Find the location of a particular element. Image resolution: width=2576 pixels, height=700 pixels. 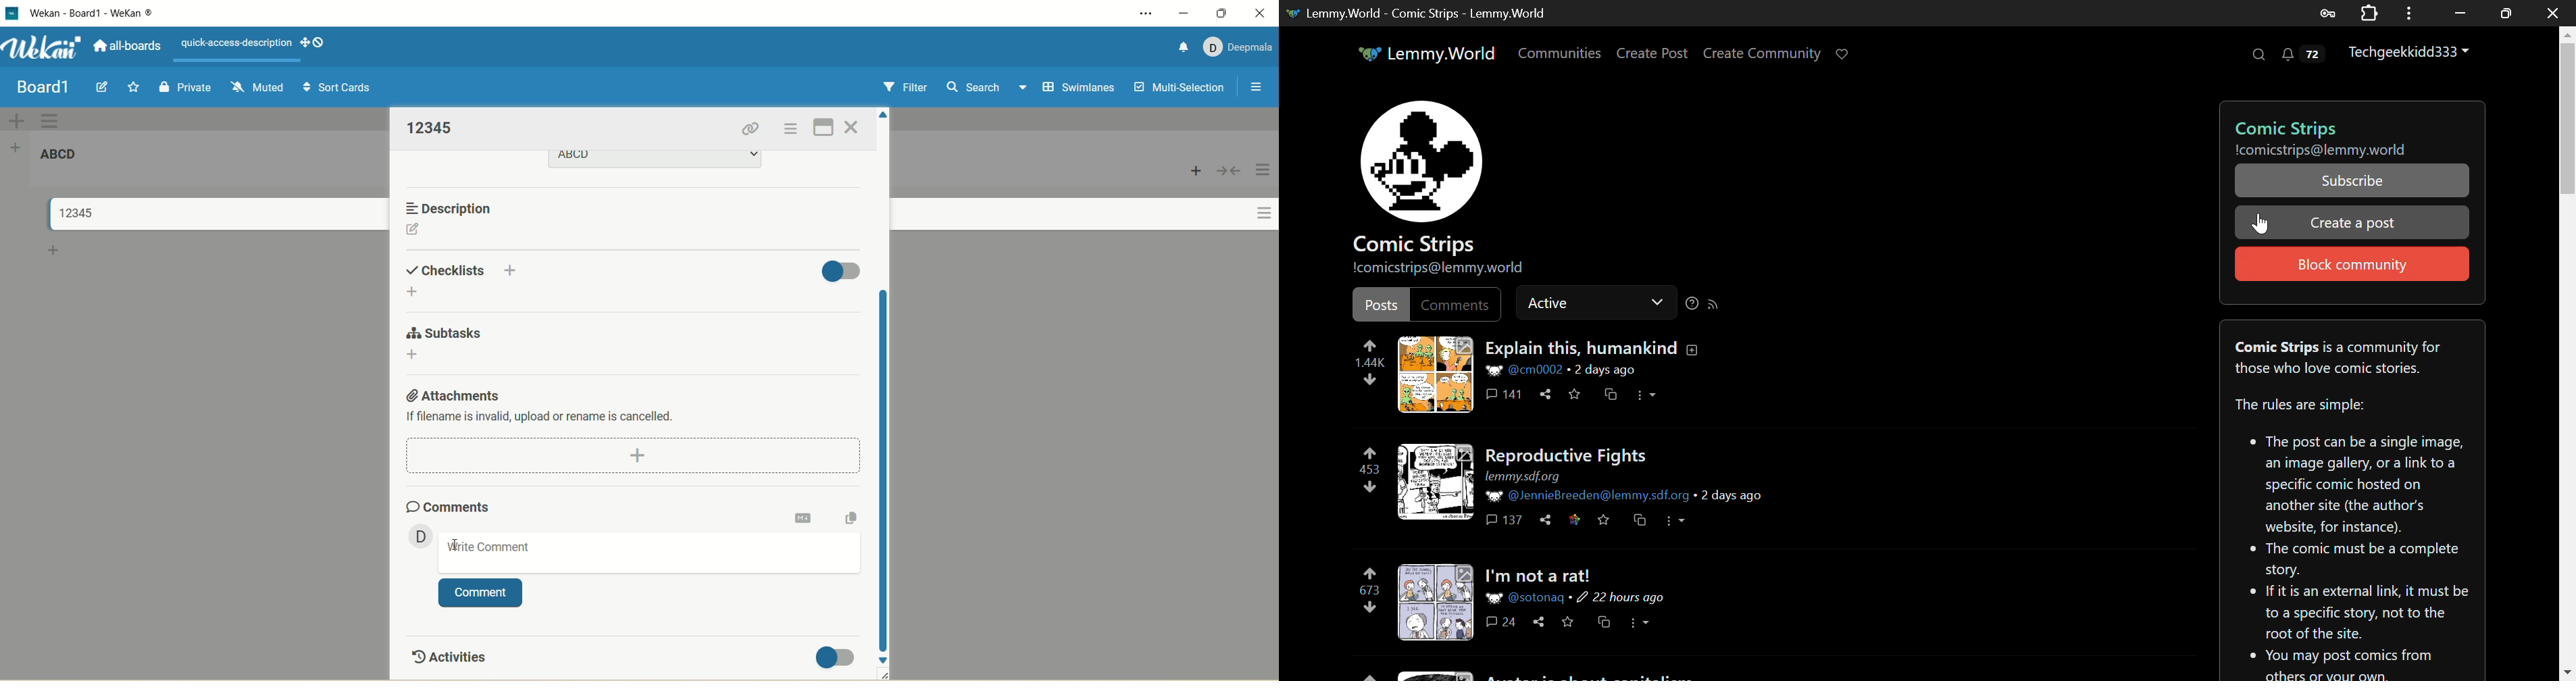

actions is located at coordinates (788, 131).